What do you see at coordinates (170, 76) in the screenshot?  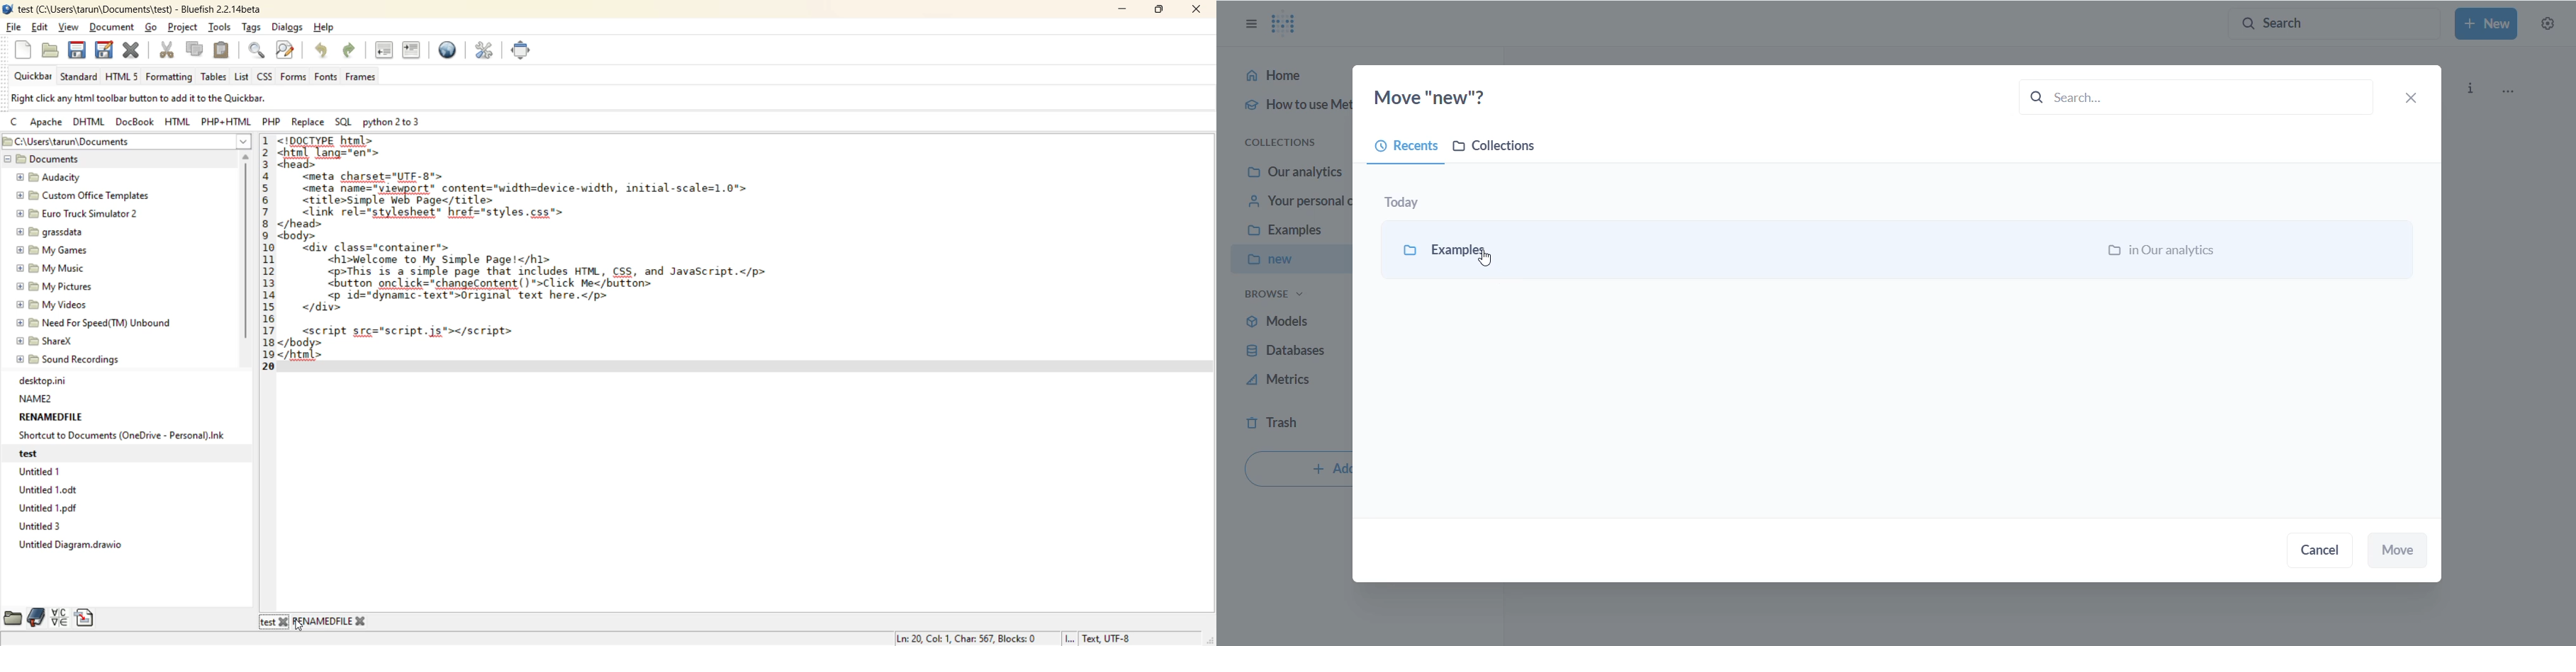 I see `formatting` at bounding box center [170, 76].